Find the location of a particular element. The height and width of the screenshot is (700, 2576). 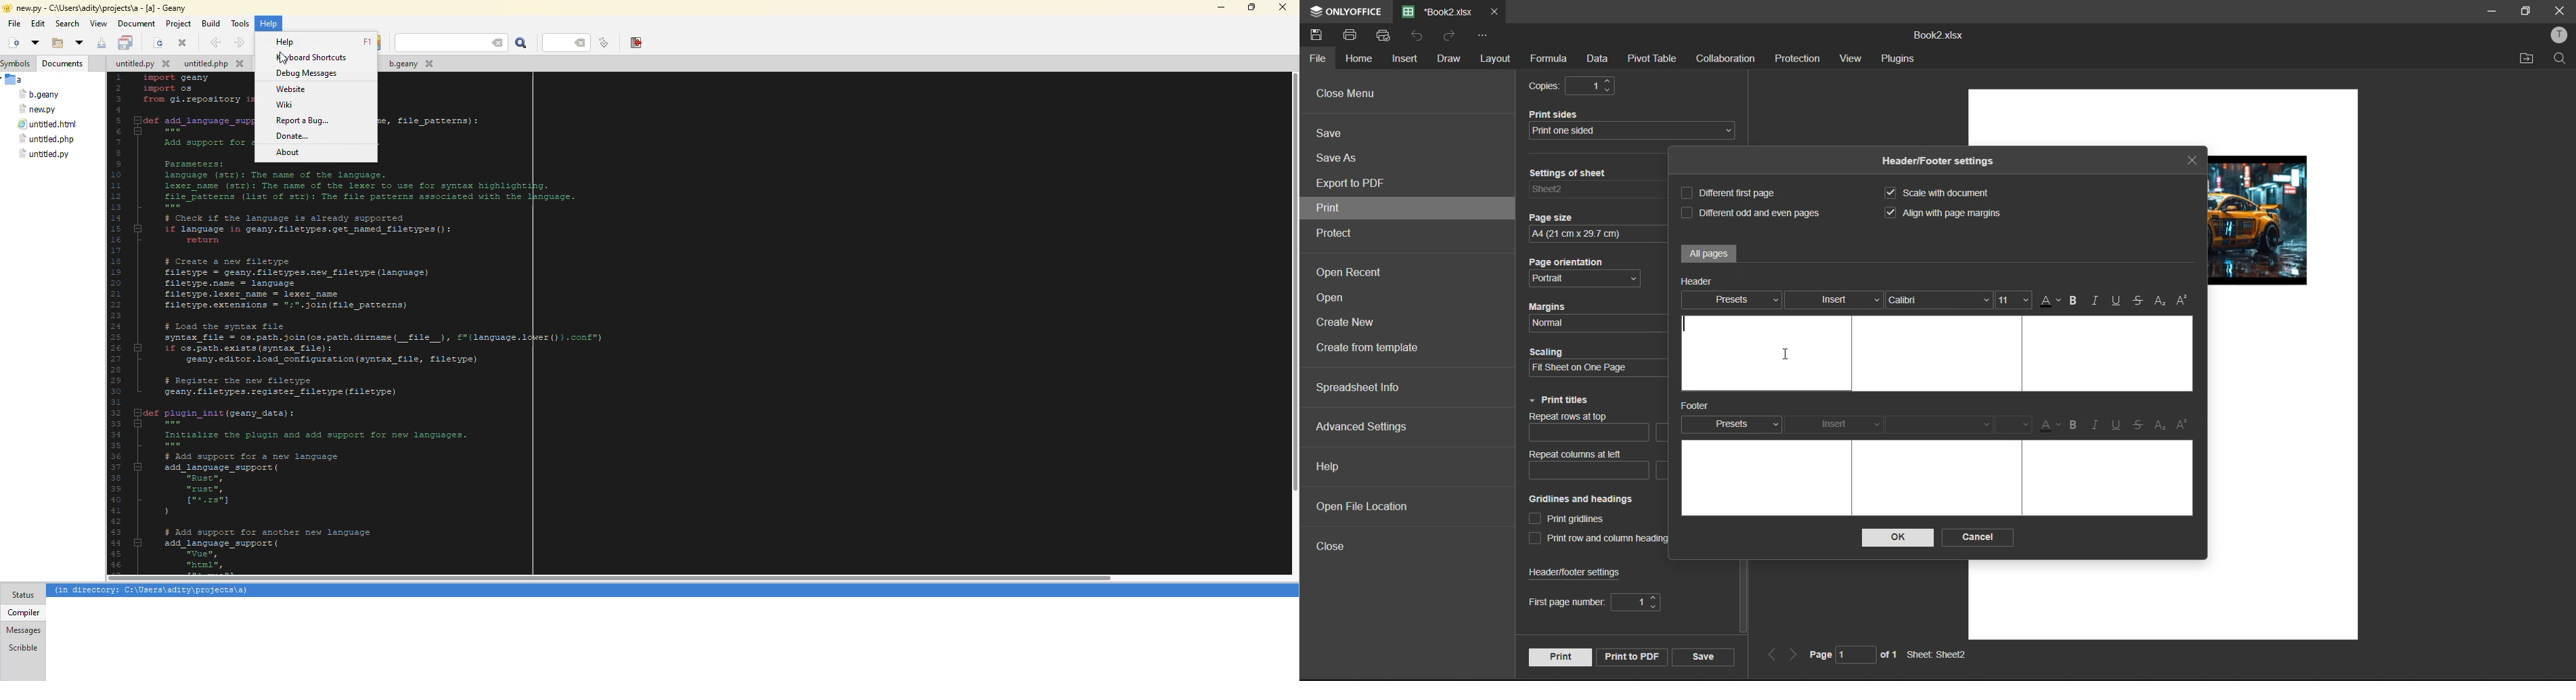

header/footer settings is located at coordinates (1582, 572).